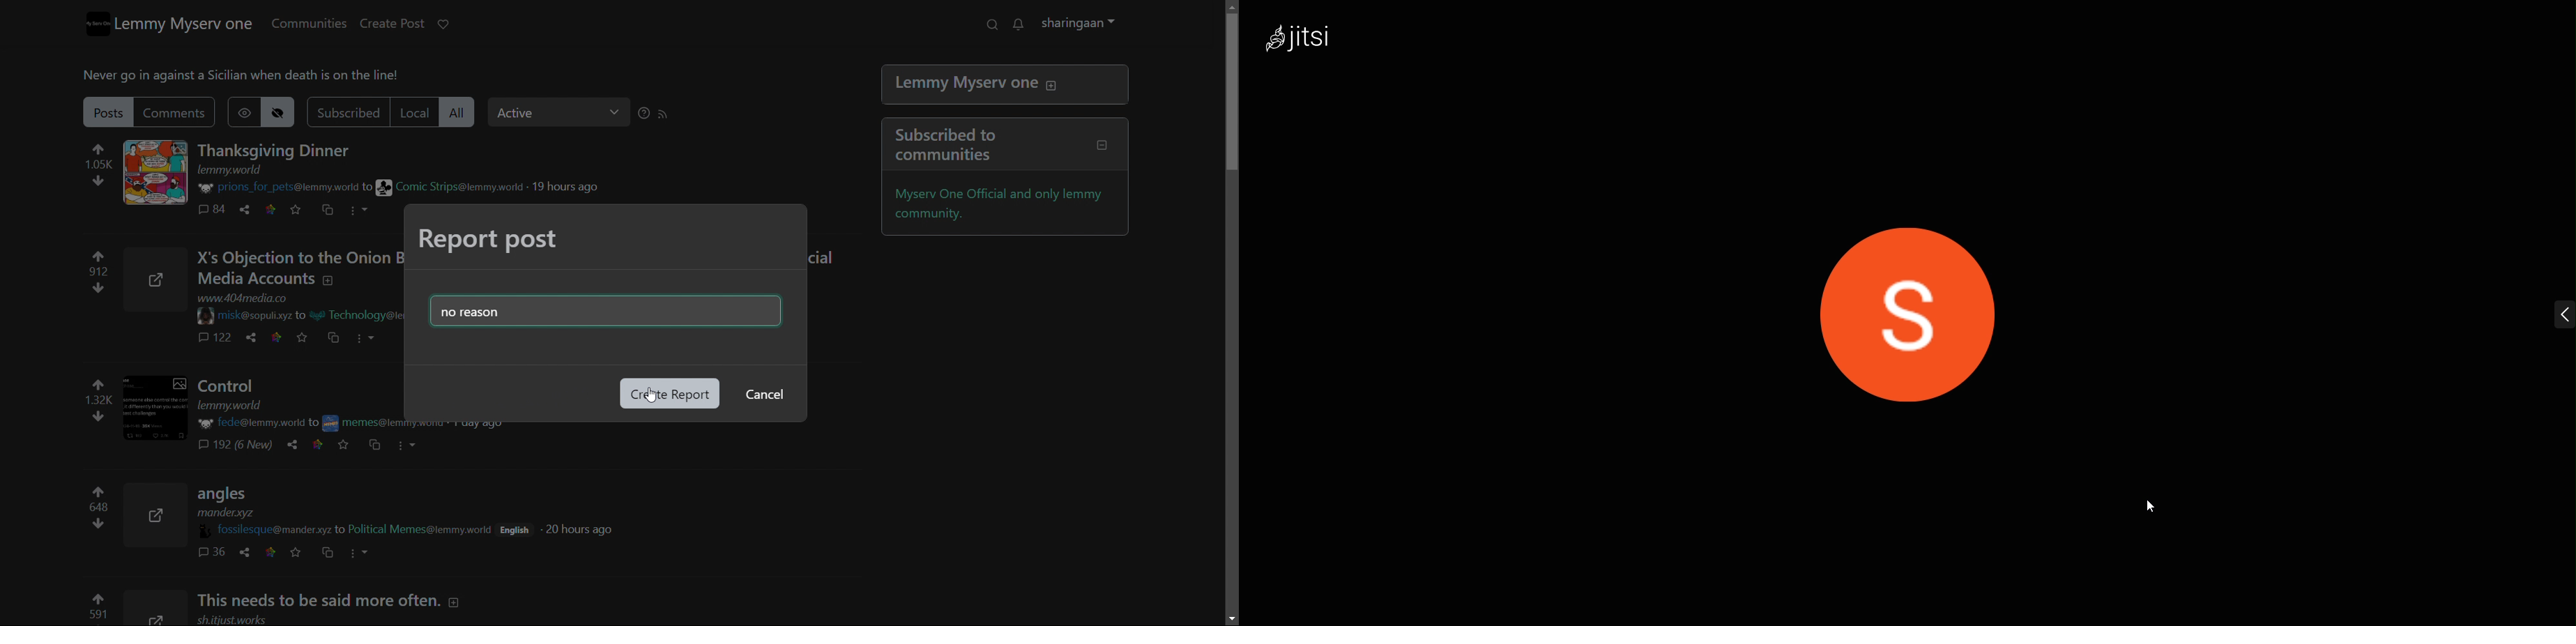 The image size is (2576, 644). Describe the element at coordinates (367, 551) in the screenshot. I see `more` at that location.